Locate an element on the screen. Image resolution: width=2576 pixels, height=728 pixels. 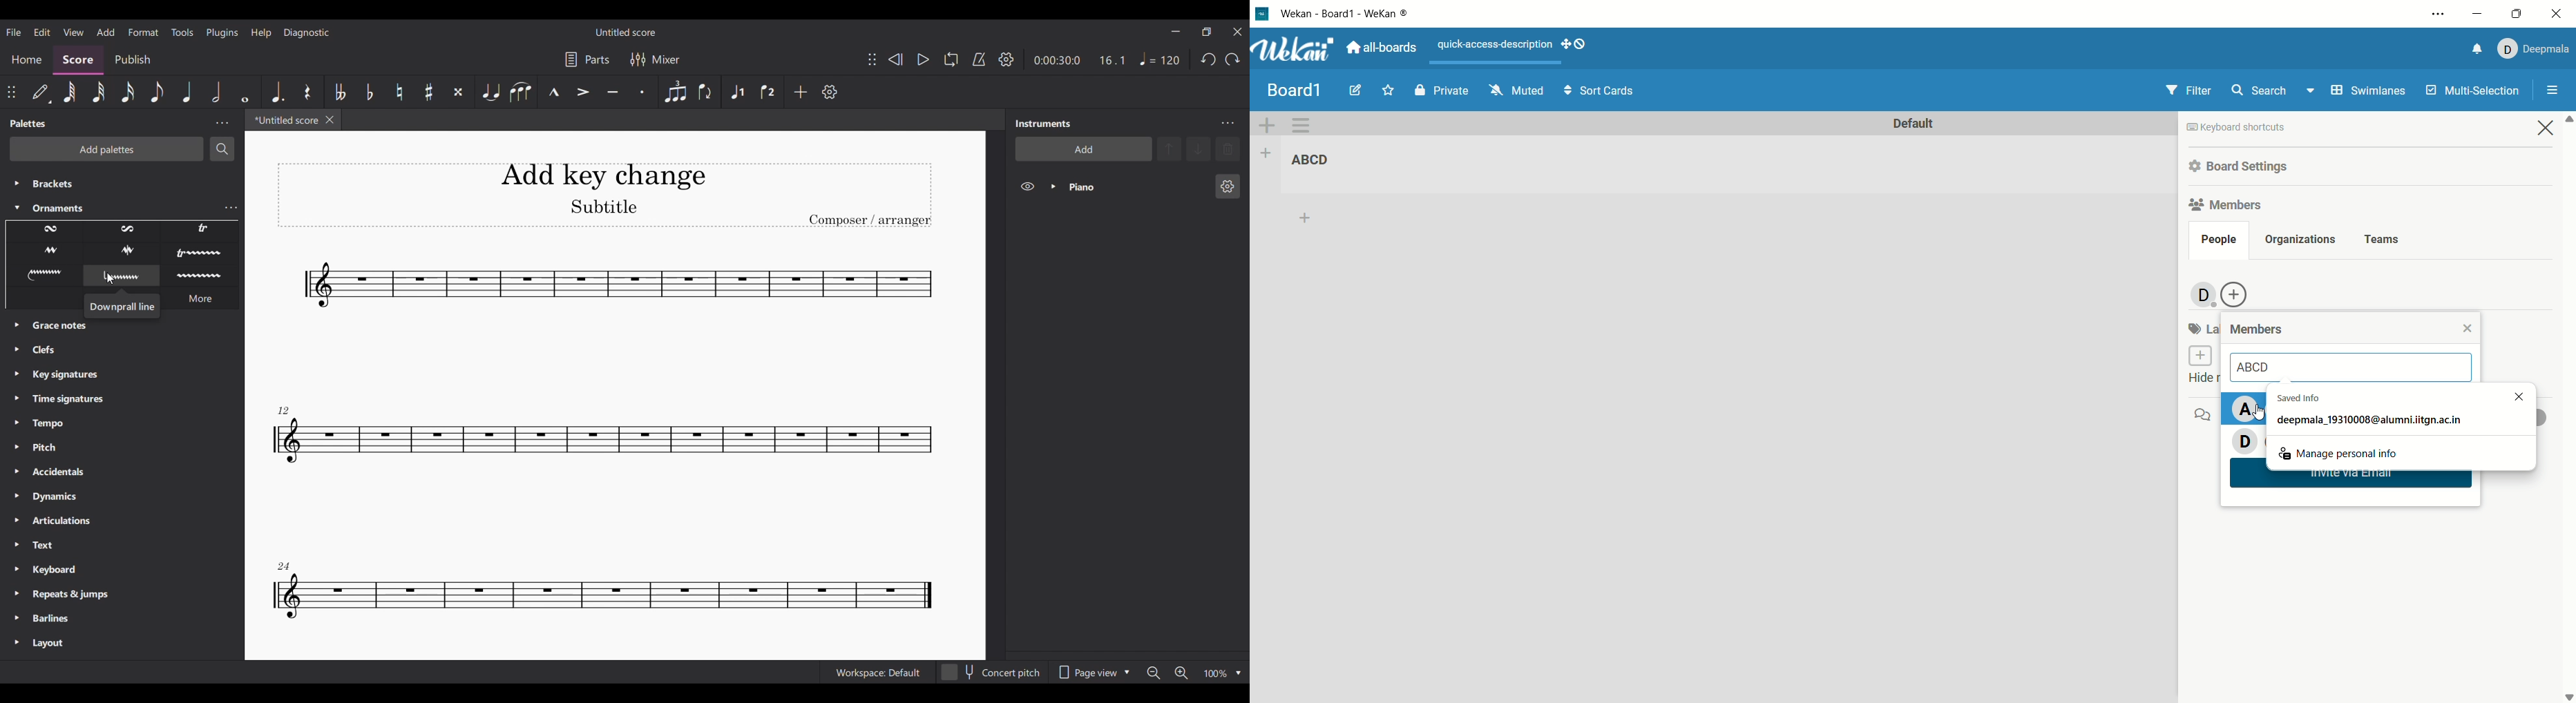
Ornament options is located at coordinates (122, 254).